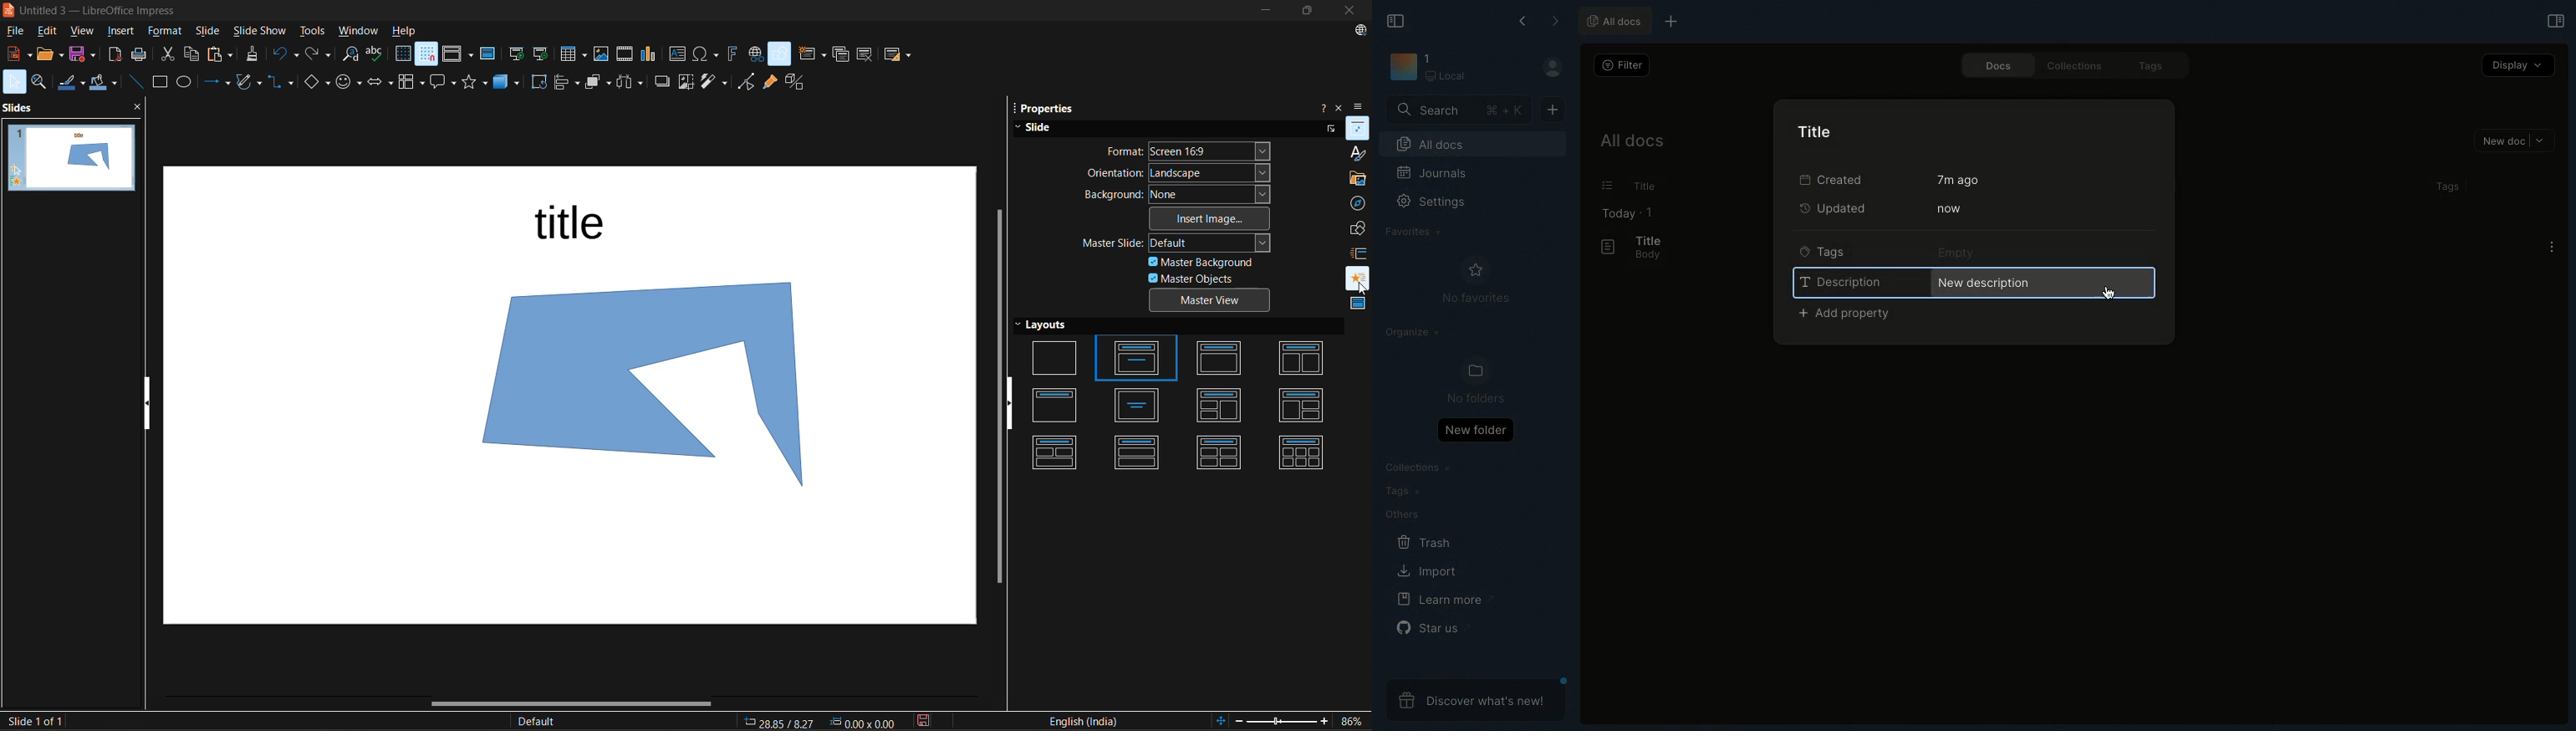  I want to click on help, so click(406, 31).